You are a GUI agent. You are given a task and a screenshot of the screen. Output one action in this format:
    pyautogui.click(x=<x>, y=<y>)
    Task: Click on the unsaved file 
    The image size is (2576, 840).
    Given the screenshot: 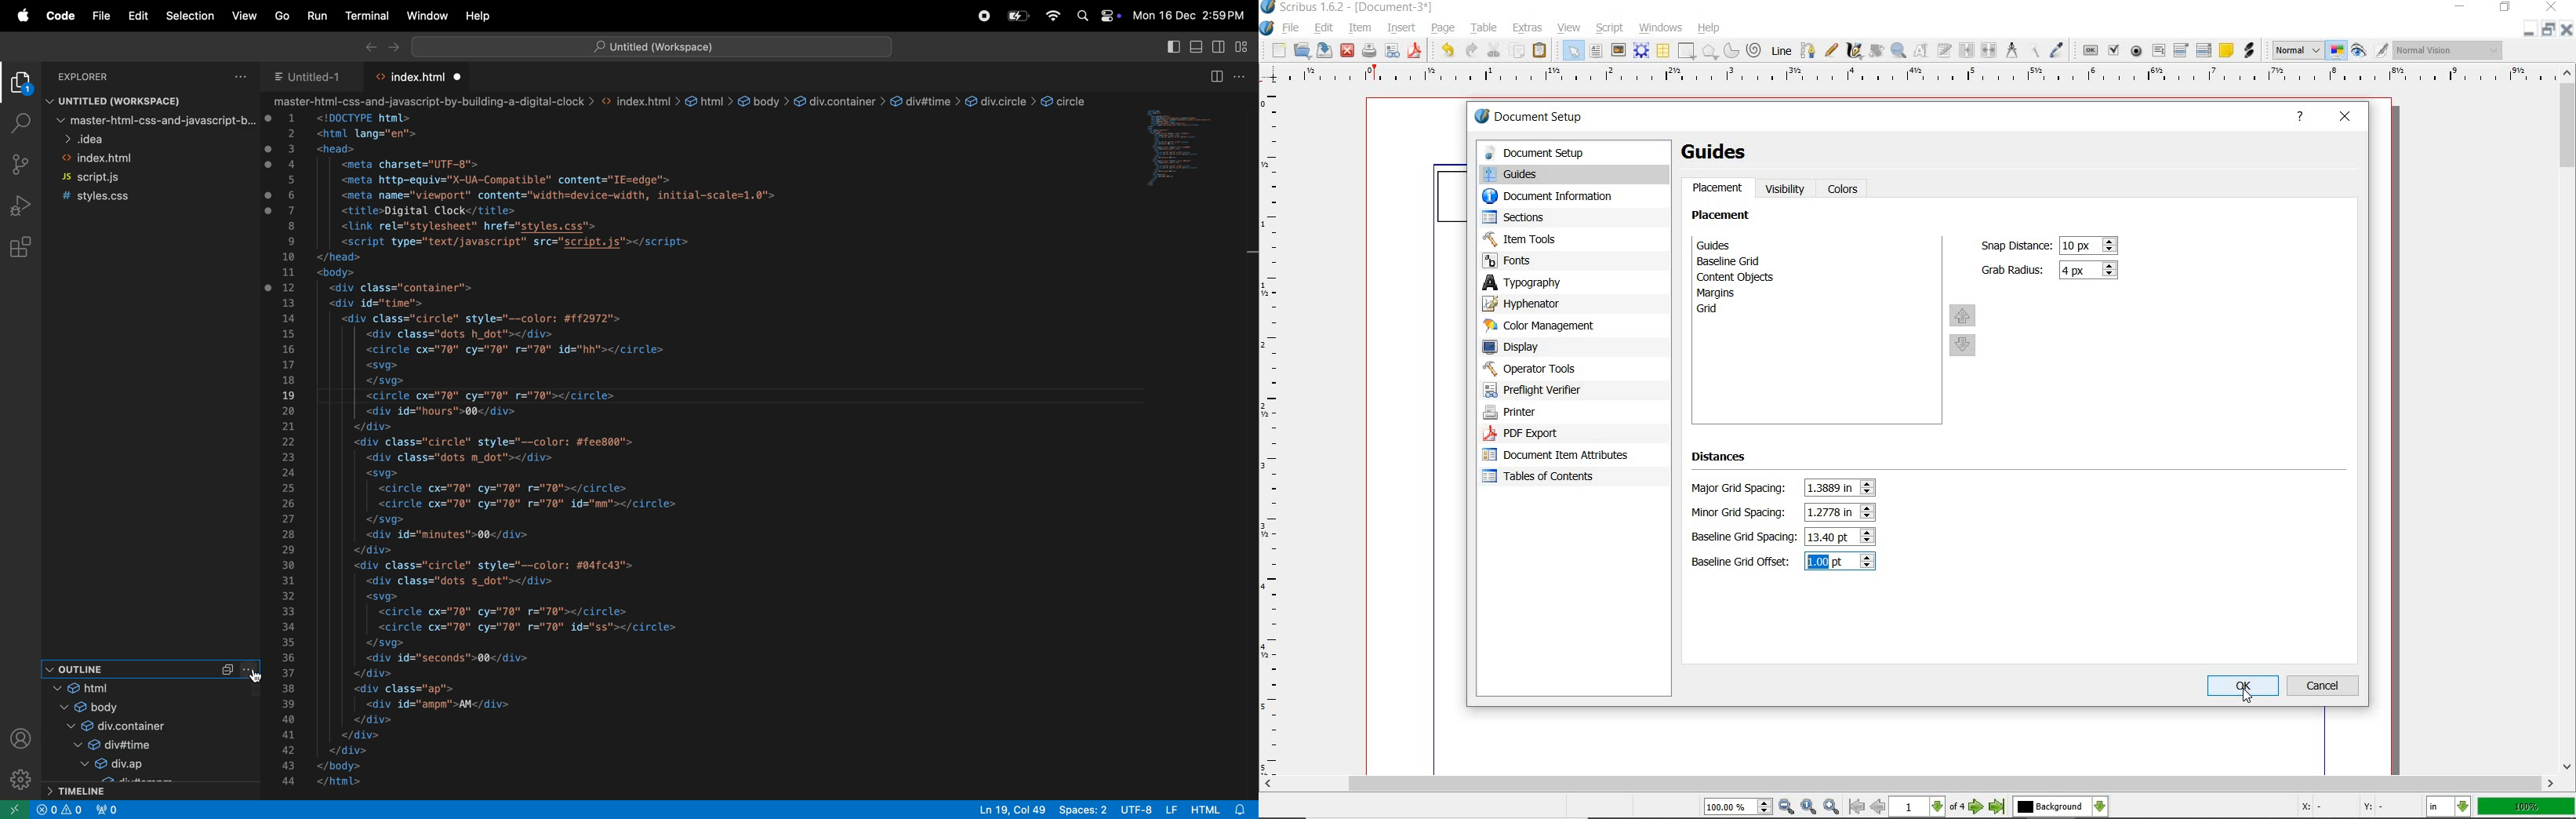 What is the action you would take?
    pyautogui.click(x=460, y=77)
    